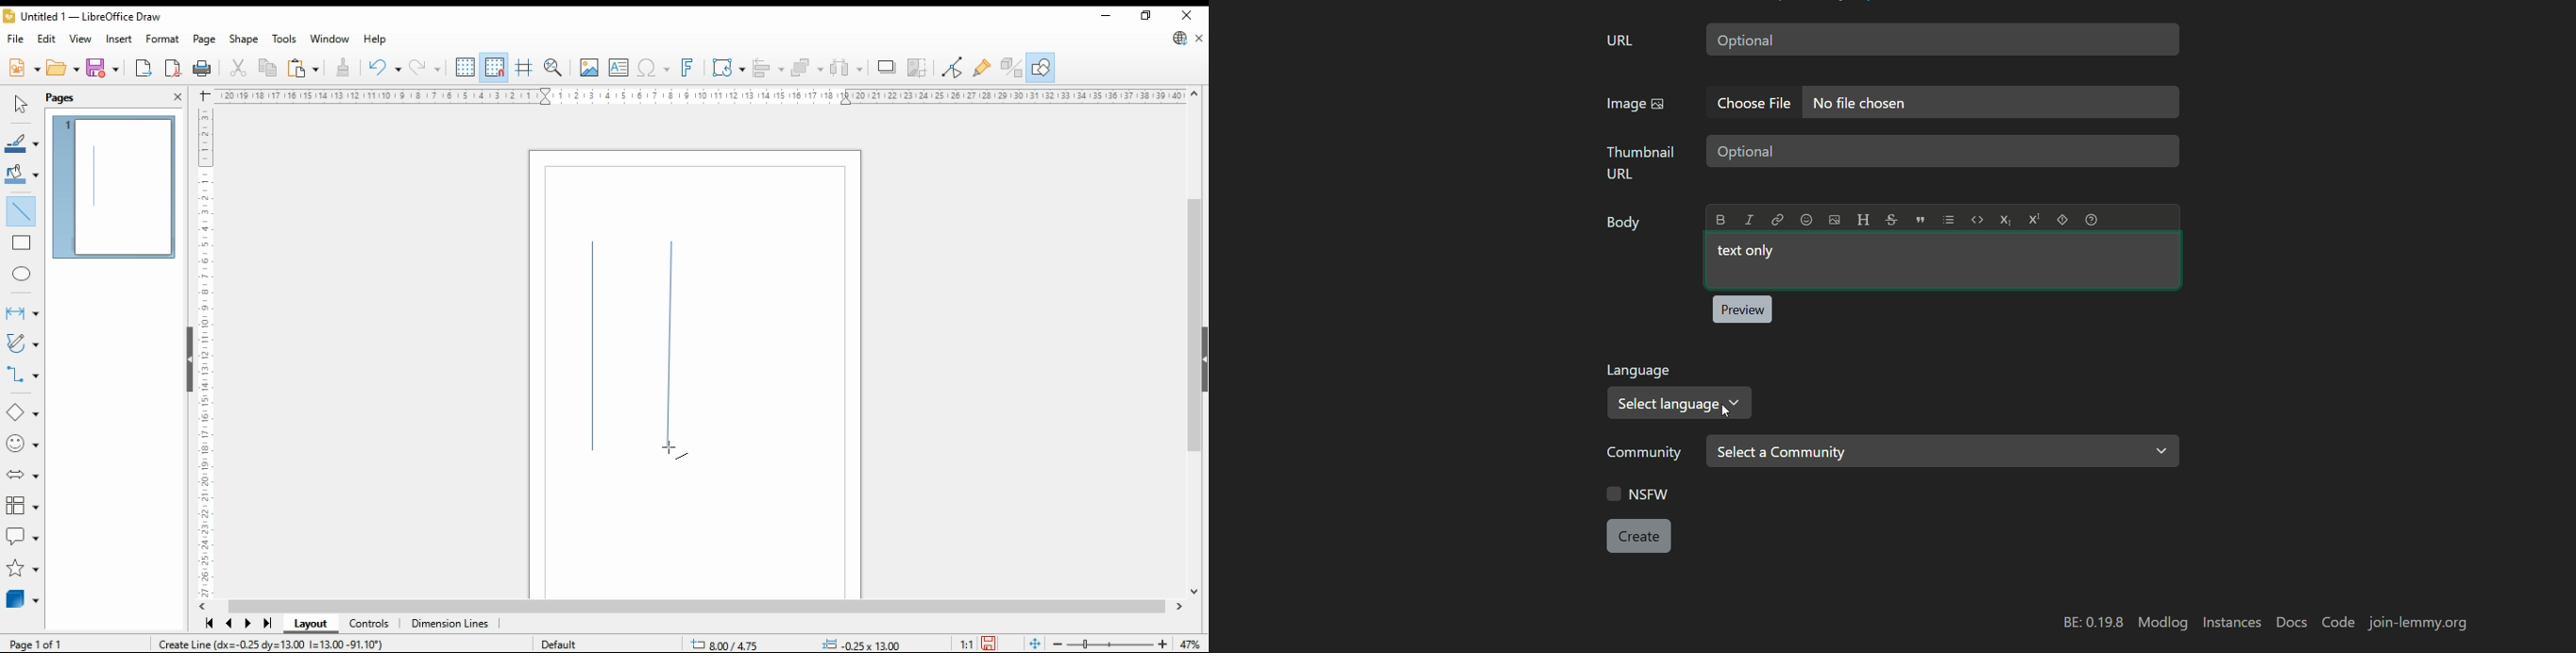 The width and height of the screenshot is (2576, 672). What do you see at coordinates (700, 95) in the screenshot?
I see `horizontal scale` at bounding box center [700, 95].